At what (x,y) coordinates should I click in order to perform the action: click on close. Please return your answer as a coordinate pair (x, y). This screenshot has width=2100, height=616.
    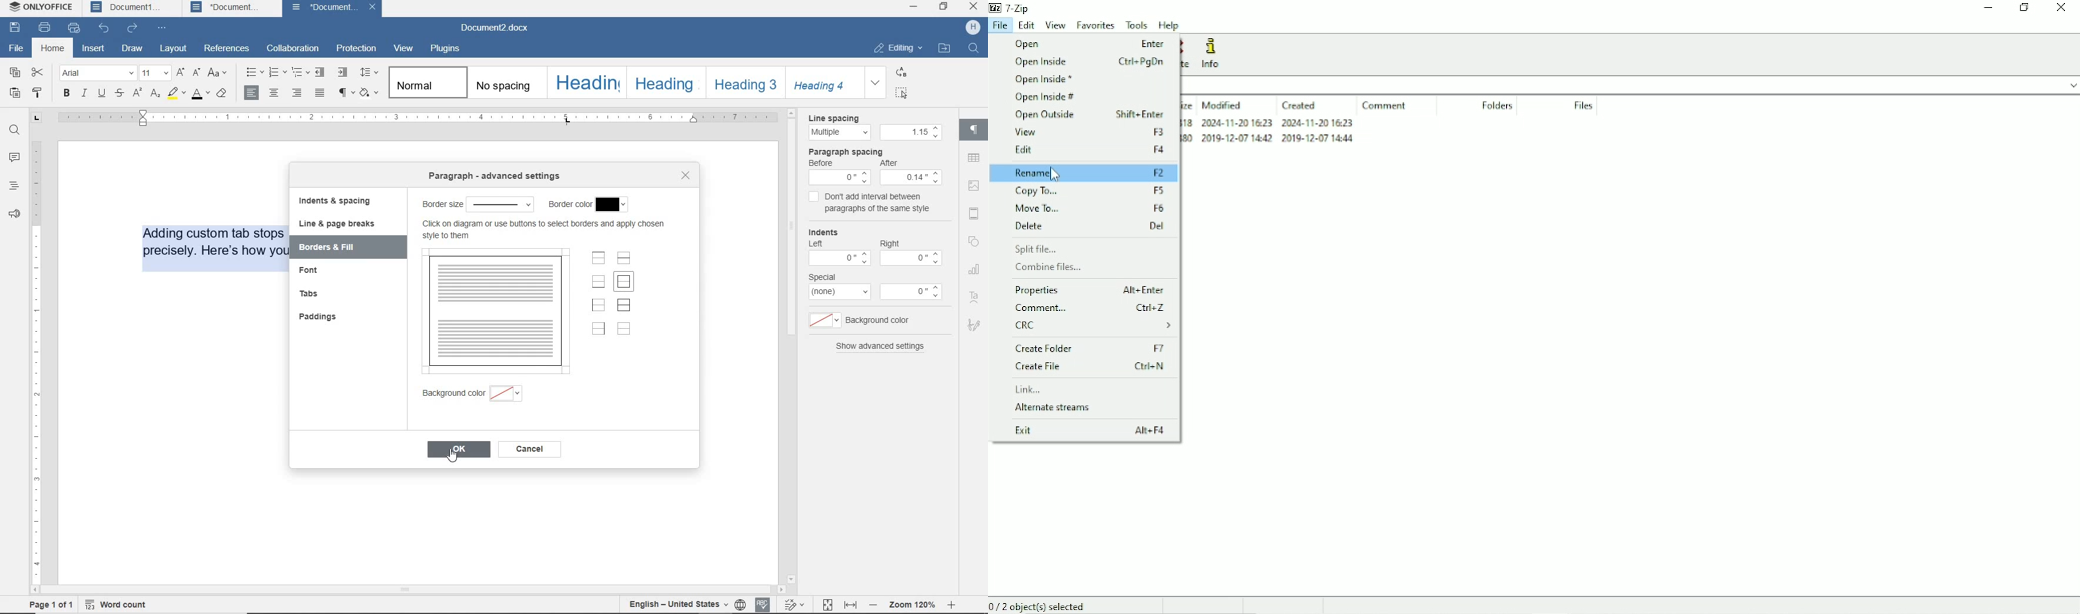
    Looking at the image, I should click on (373, 8).